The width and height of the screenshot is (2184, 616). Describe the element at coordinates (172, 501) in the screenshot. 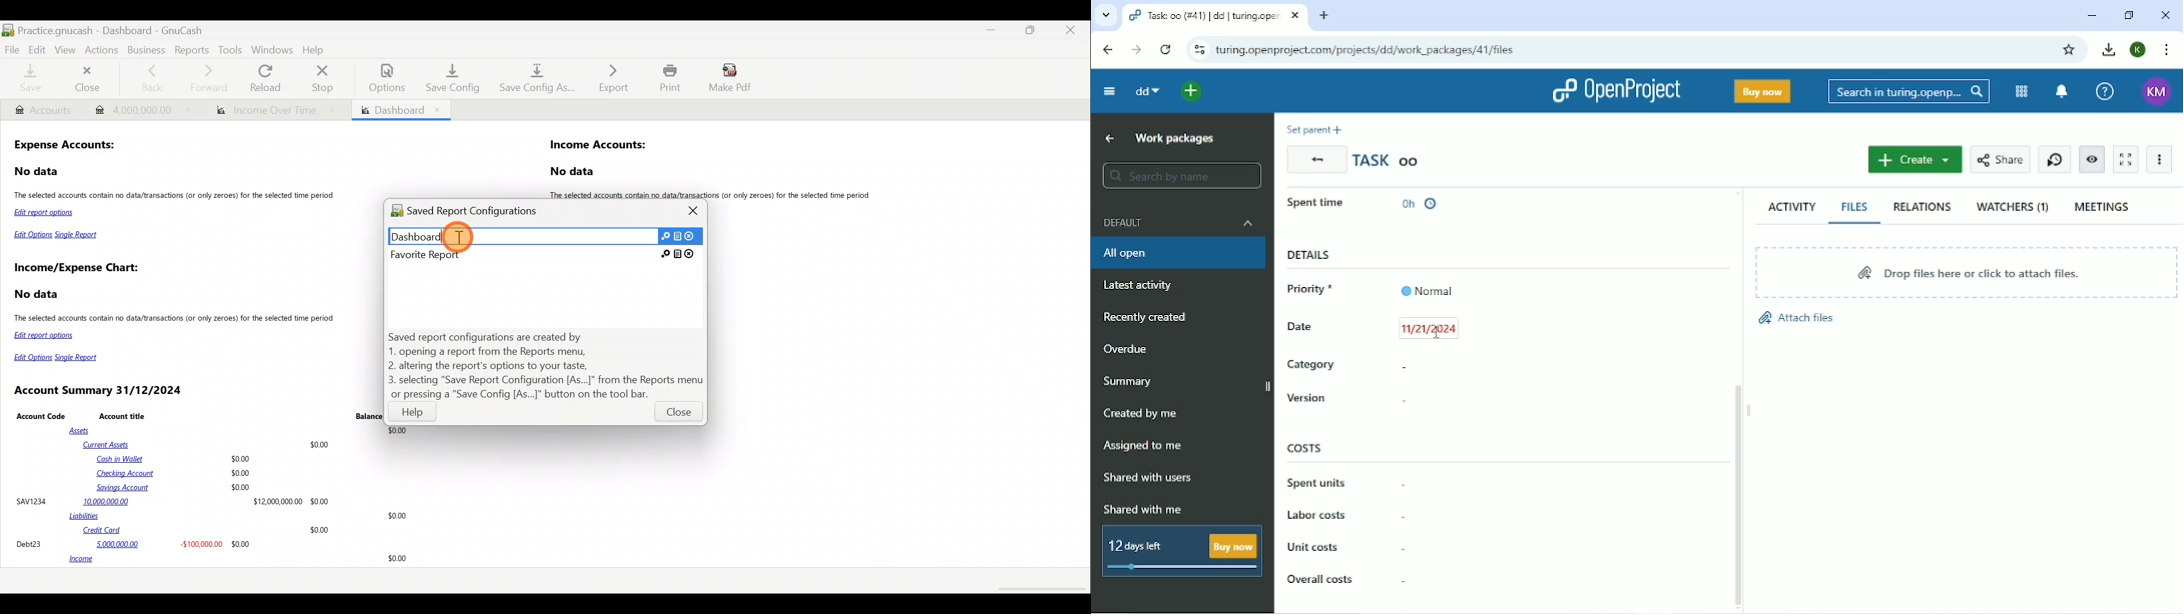

I see `SAVI234 10,000,000.00 $12,000,00000 $0.00` at that location.